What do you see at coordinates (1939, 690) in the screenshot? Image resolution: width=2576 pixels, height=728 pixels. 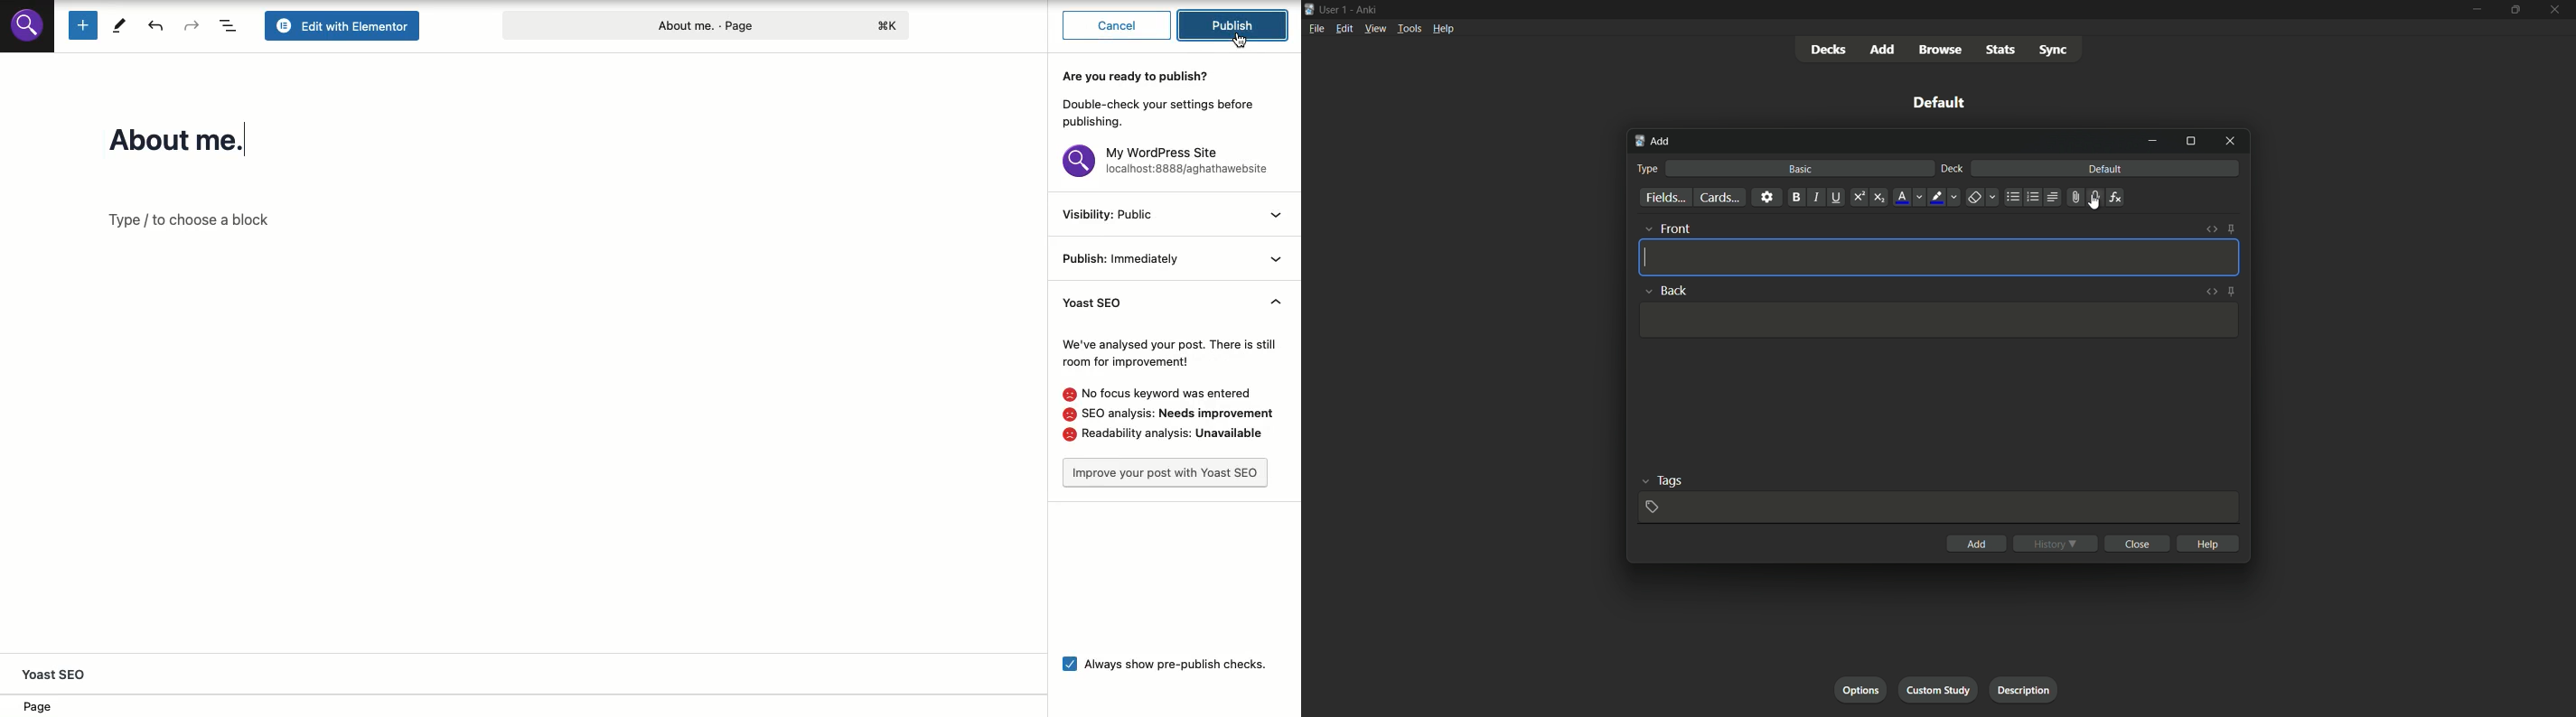 I see `custom study` at bounding box center [1939, 690].